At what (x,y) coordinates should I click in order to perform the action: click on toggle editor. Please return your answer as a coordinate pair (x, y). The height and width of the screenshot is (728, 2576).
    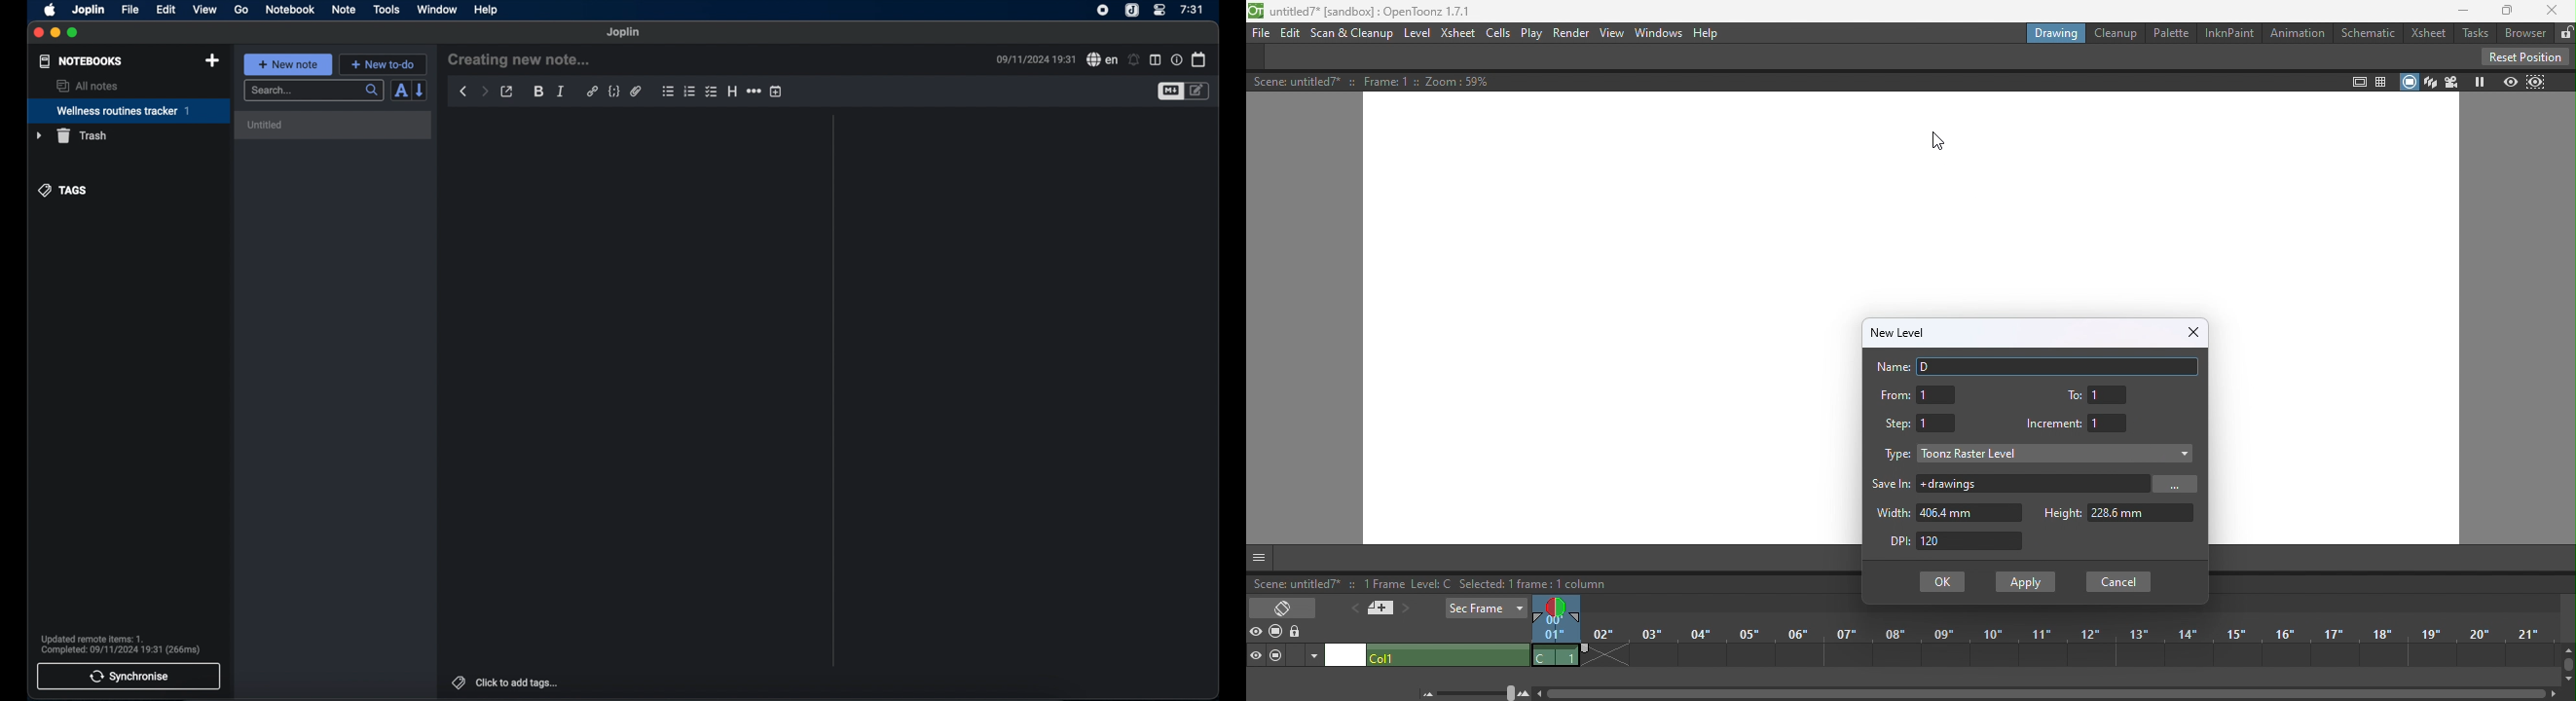
    Looking at the image, I should click on (1199, 92).